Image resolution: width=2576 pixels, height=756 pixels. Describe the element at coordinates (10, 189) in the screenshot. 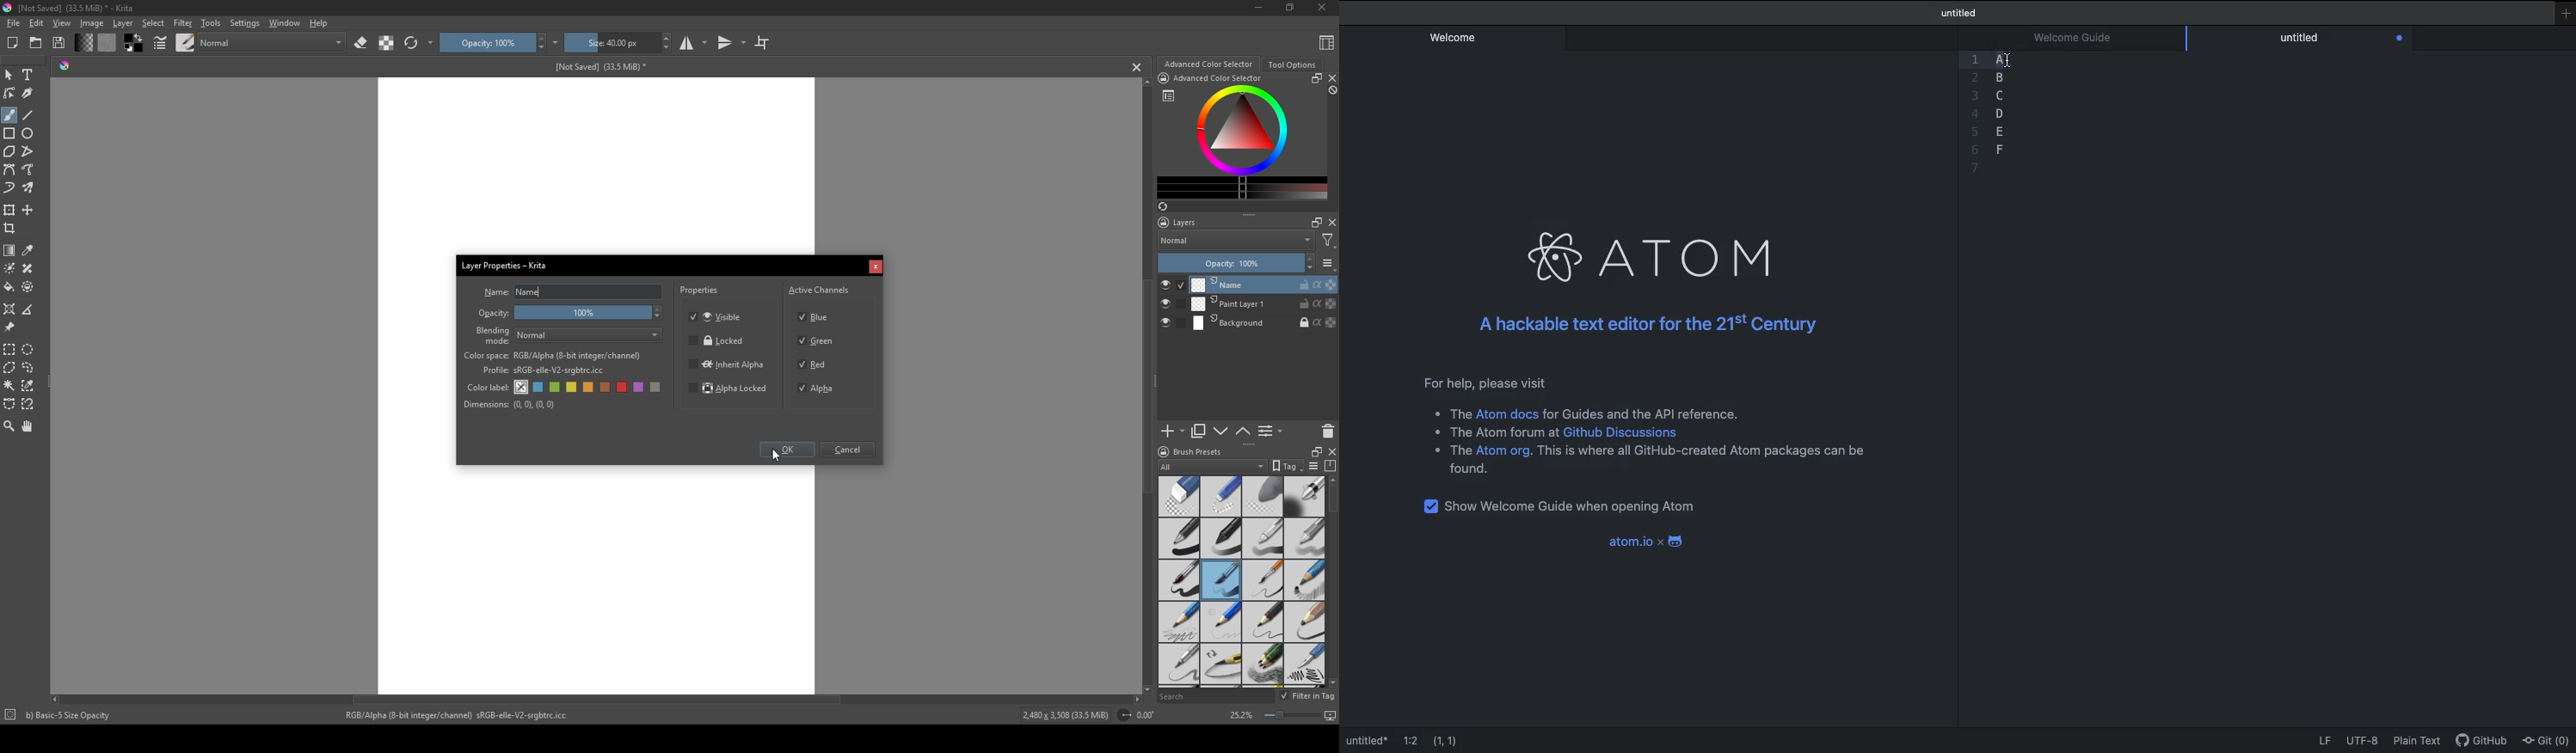

I see `dynamic brush` at that location.